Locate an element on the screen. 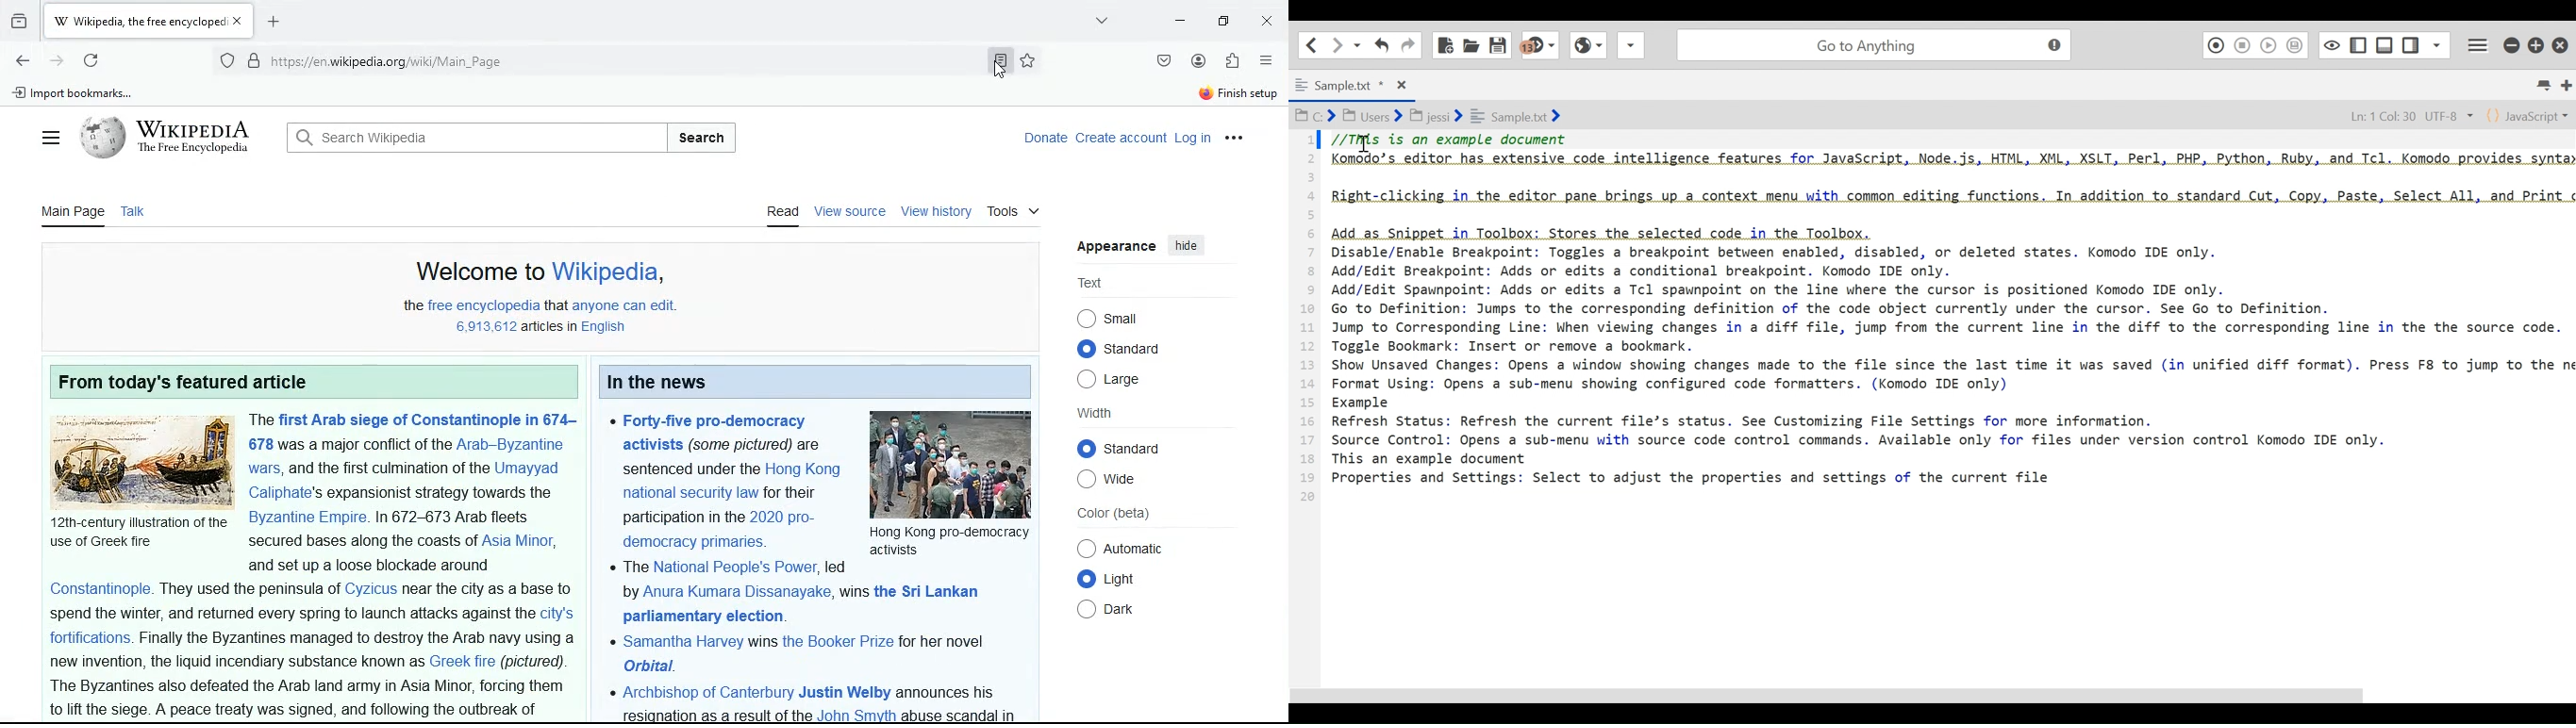 The height and width of the screenshot is (728, 2576). tools is located at coordinates (1017, 210).